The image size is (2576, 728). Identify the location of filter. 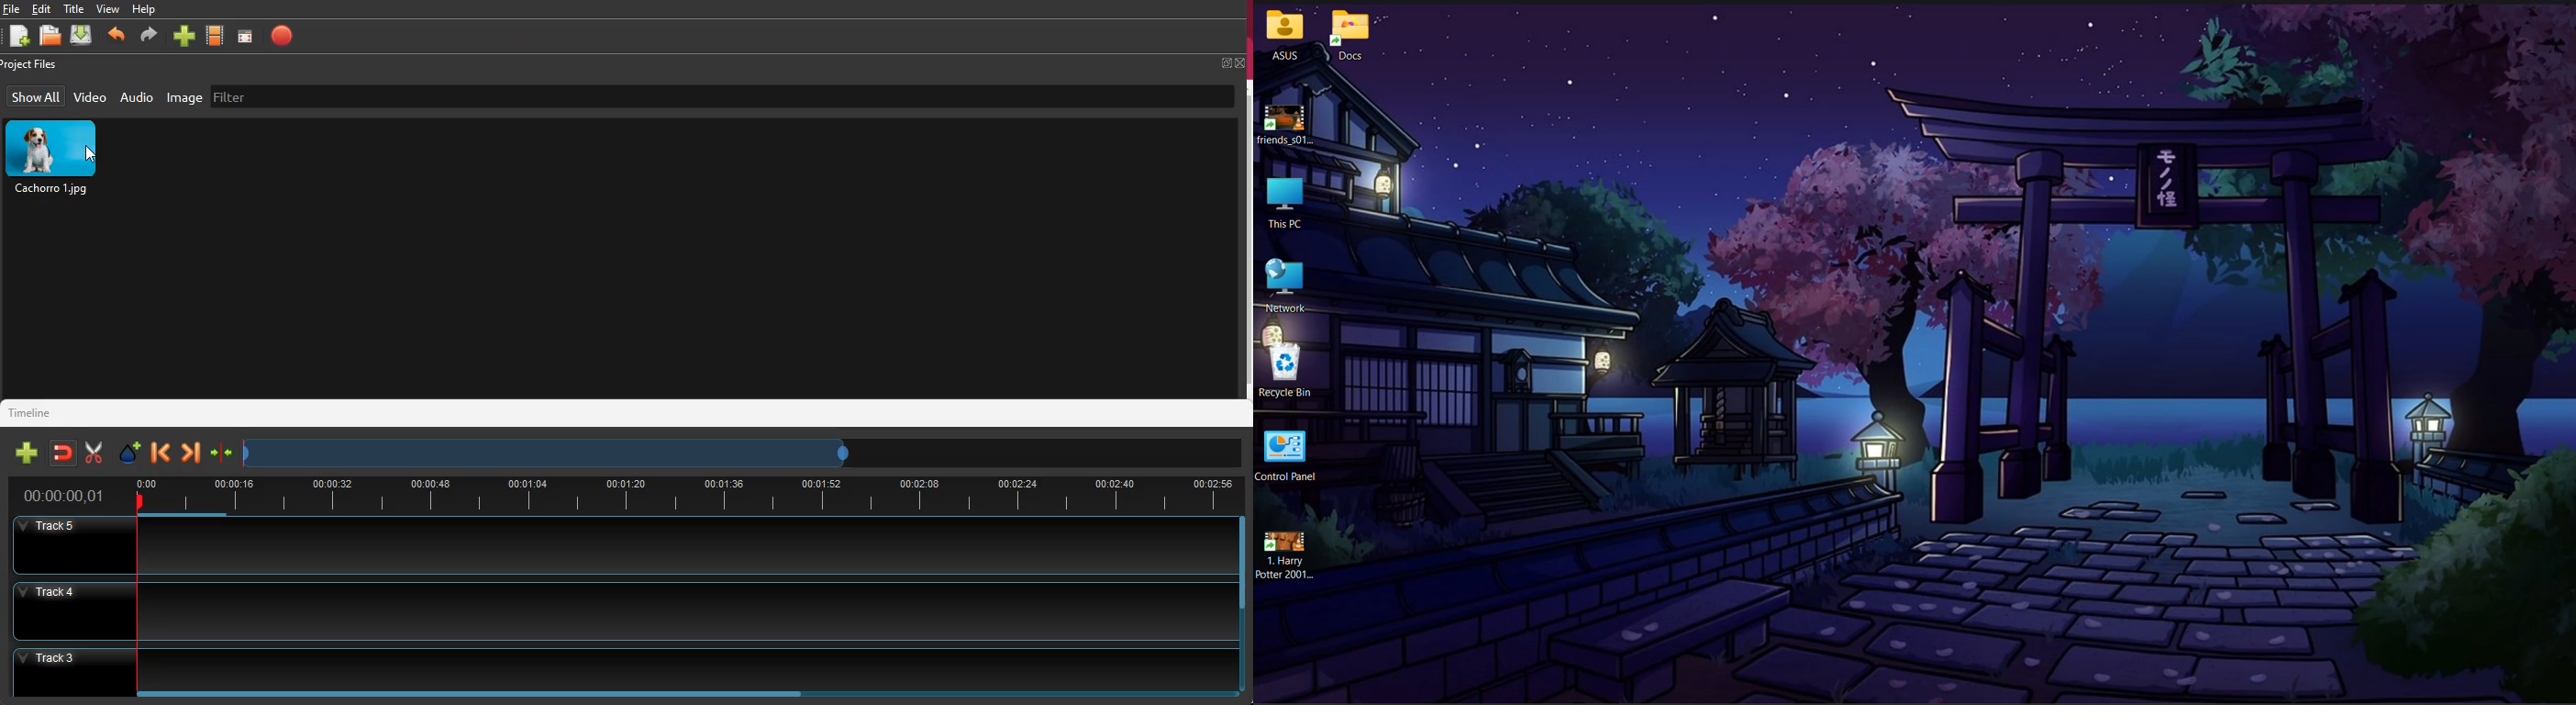
(239, 96).